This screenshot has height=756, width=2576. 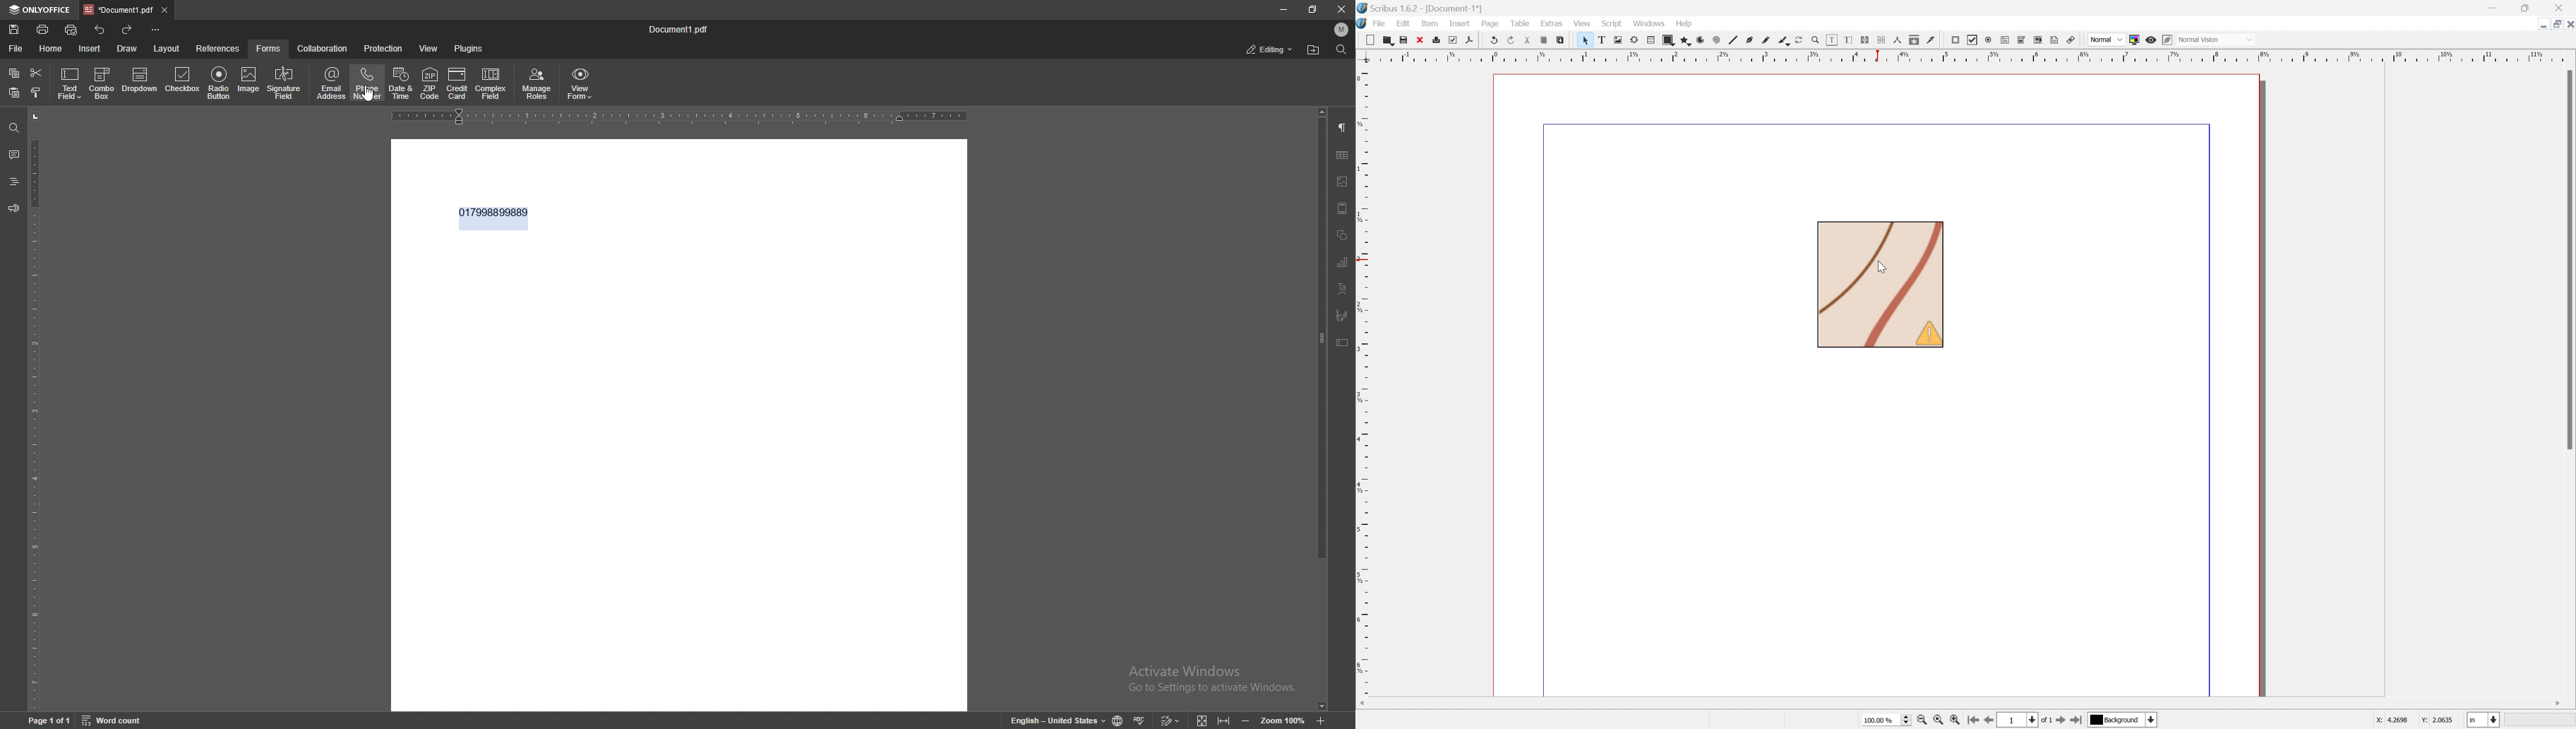 What do you see at coordinates (1956, 40) in the screenshot?
I see `PDF push button` at bounding box center [1956, 40].